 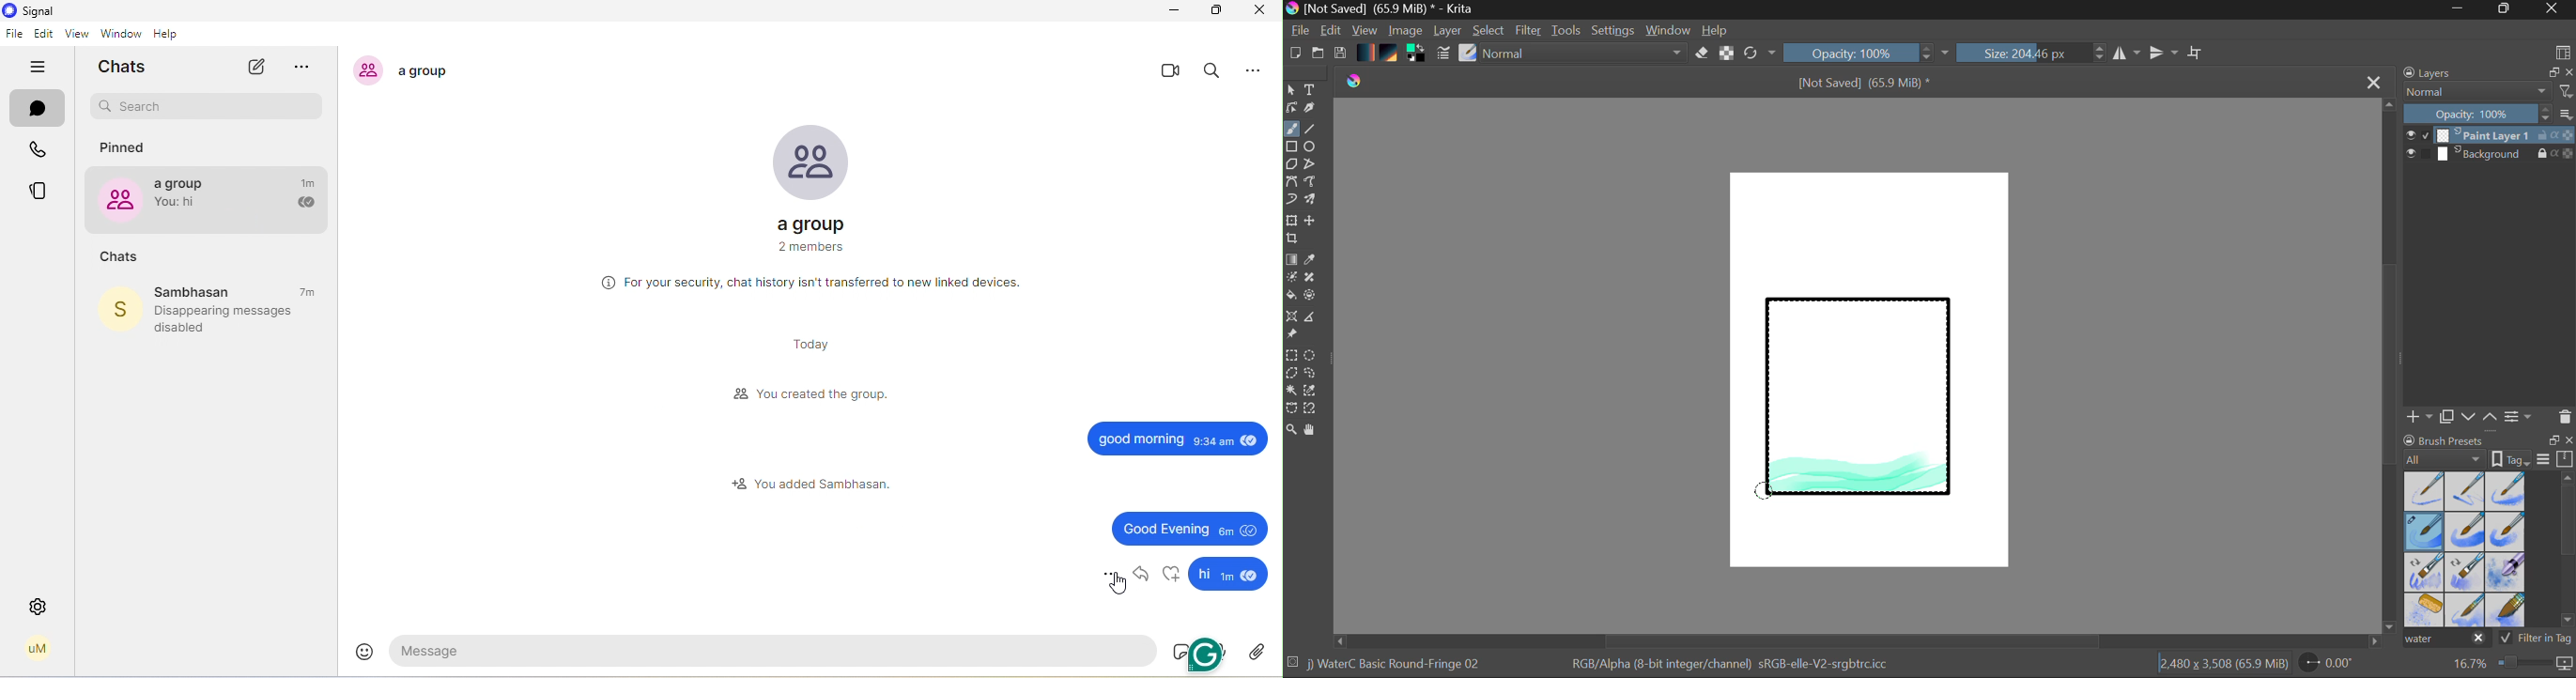 I want to click on Add Layer, so click(x=2420, y=417).